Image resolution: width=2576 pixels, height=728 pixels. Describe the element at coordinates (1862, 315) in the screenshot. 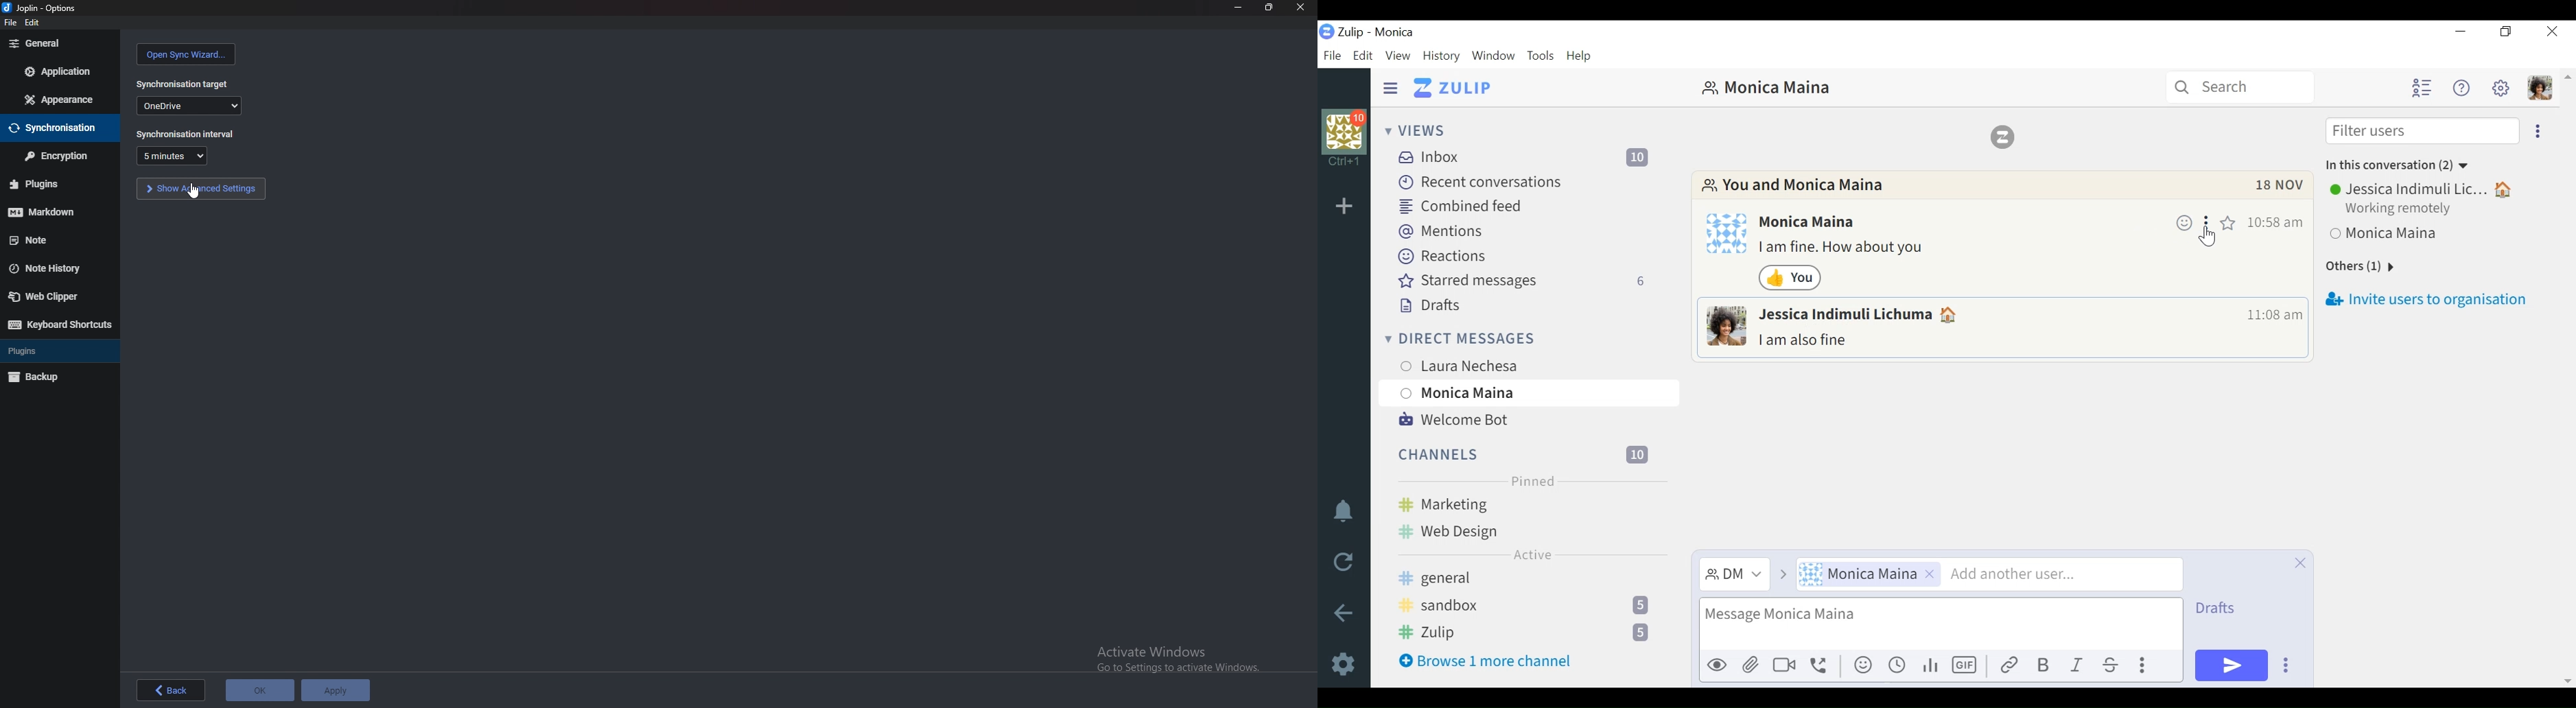

I see `Jessica Indimuli Lichuma` at that location.